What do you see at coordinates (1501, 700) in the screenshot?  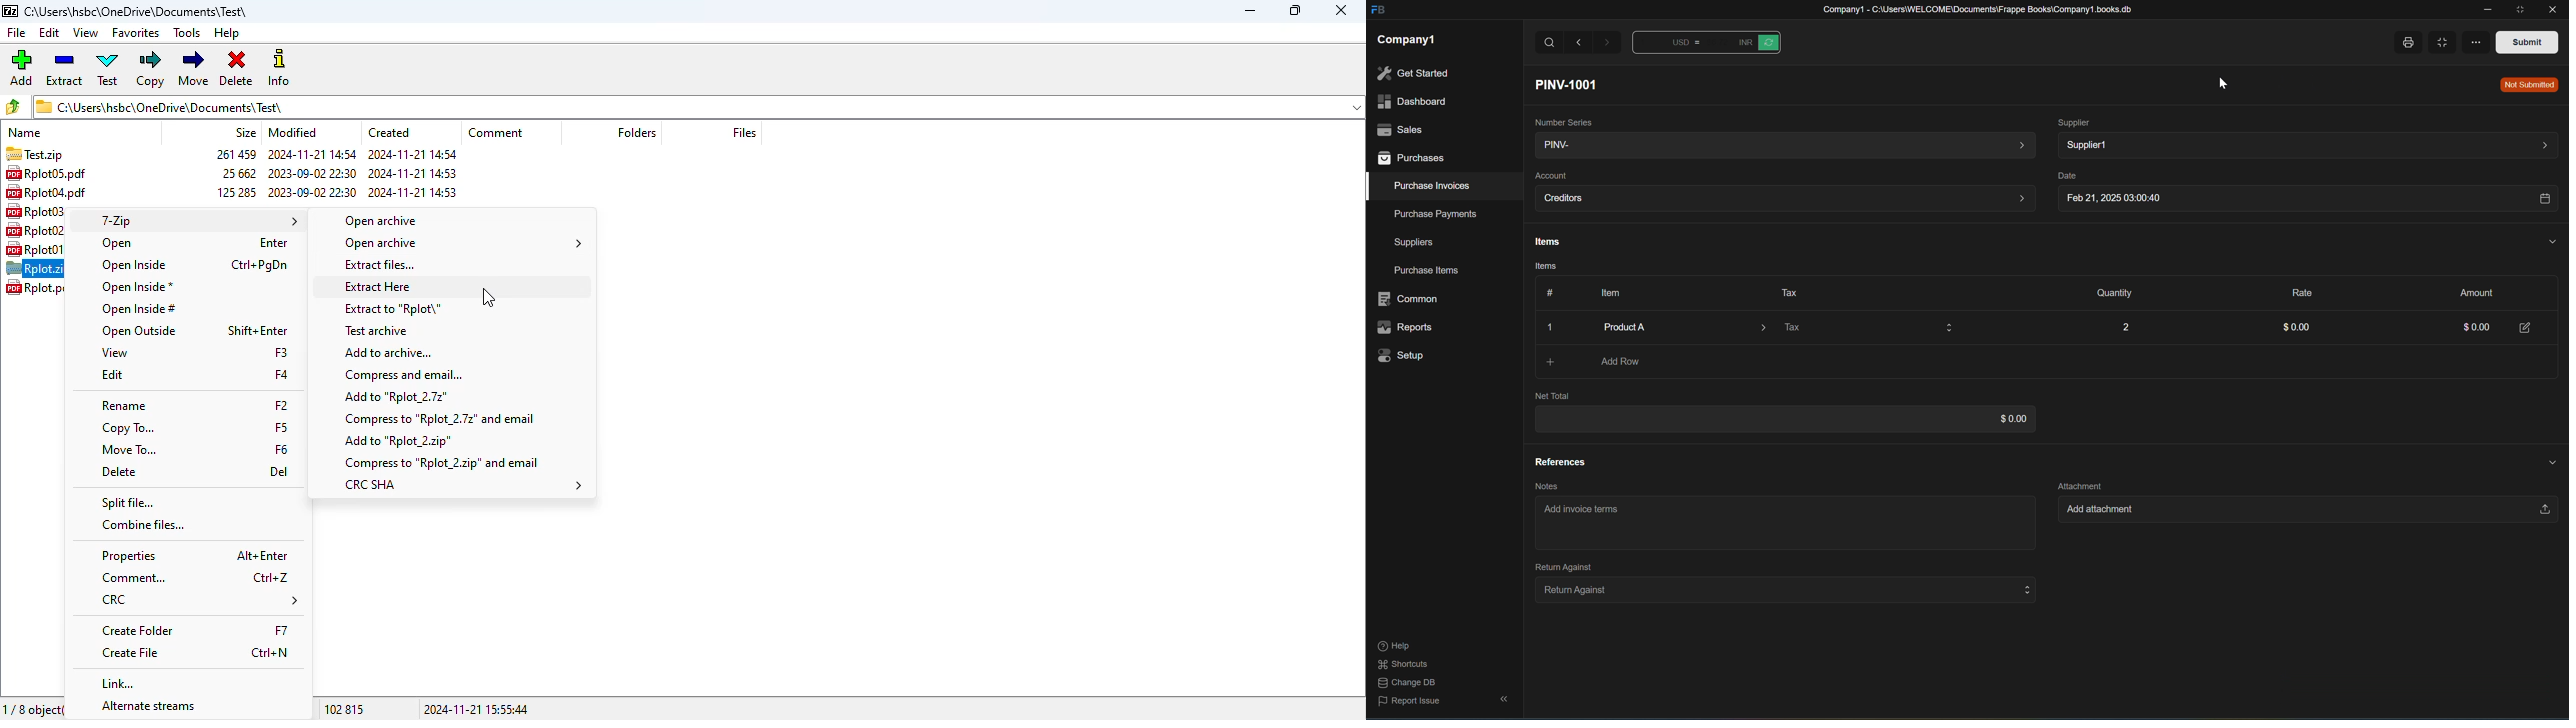 I see `hide` at bounding box center [1501, 700].